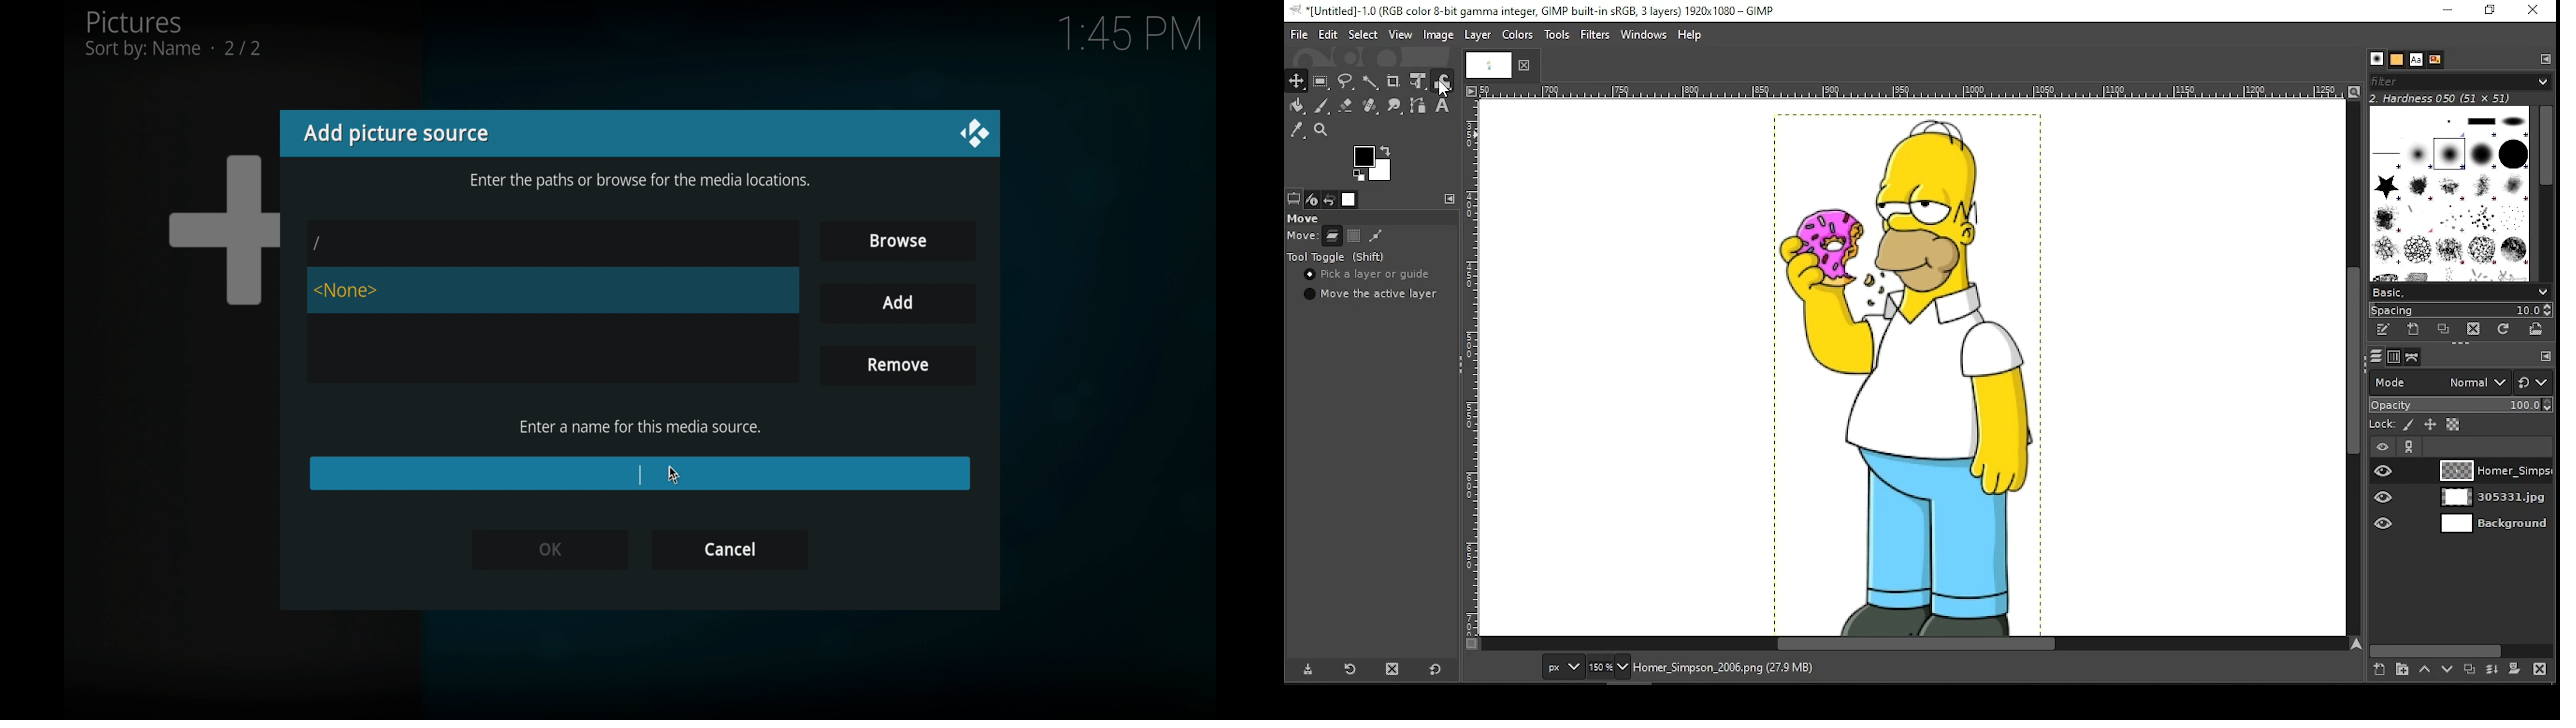  I want to click on layers, so click(2376, 356).